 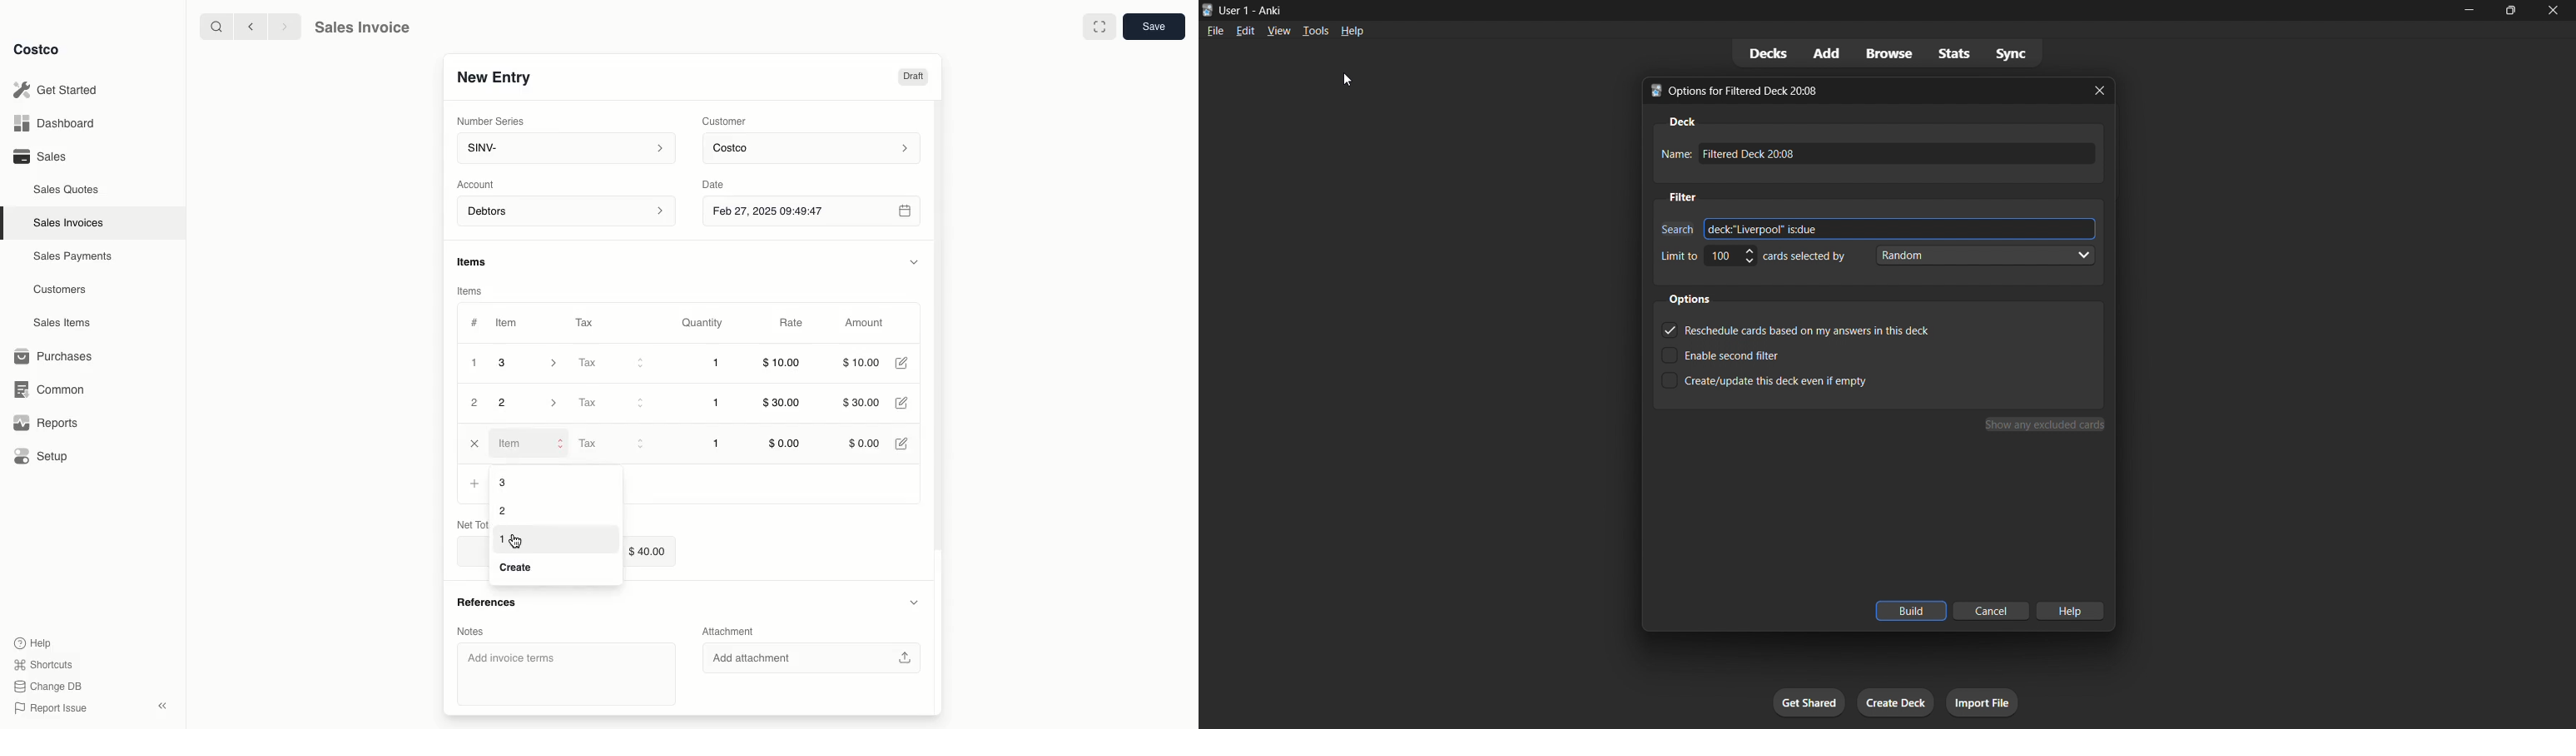 What do you see at coordinates (1804, 256) in the screenshot?
I see `cards selected by` at bounding box center [1804, 256].